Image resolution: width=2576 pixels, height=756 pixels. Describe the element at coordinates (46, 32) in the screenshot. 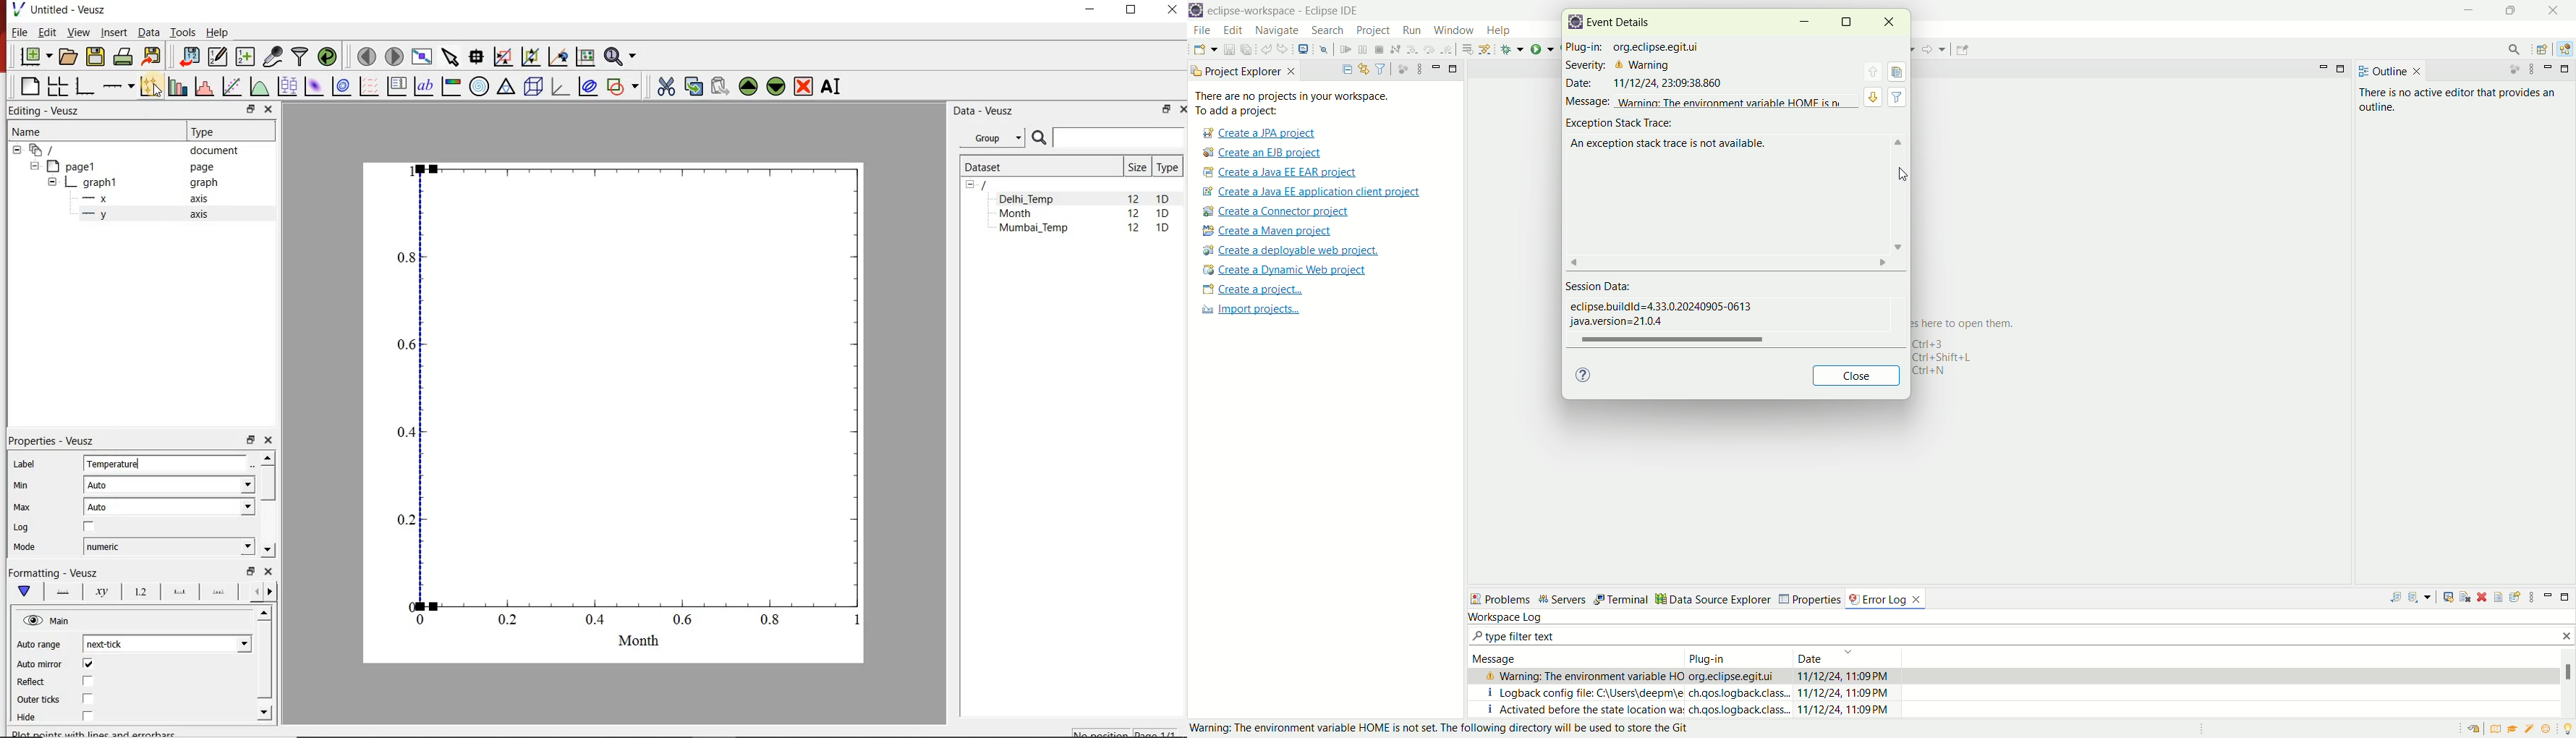

I see `Edit` at that location.